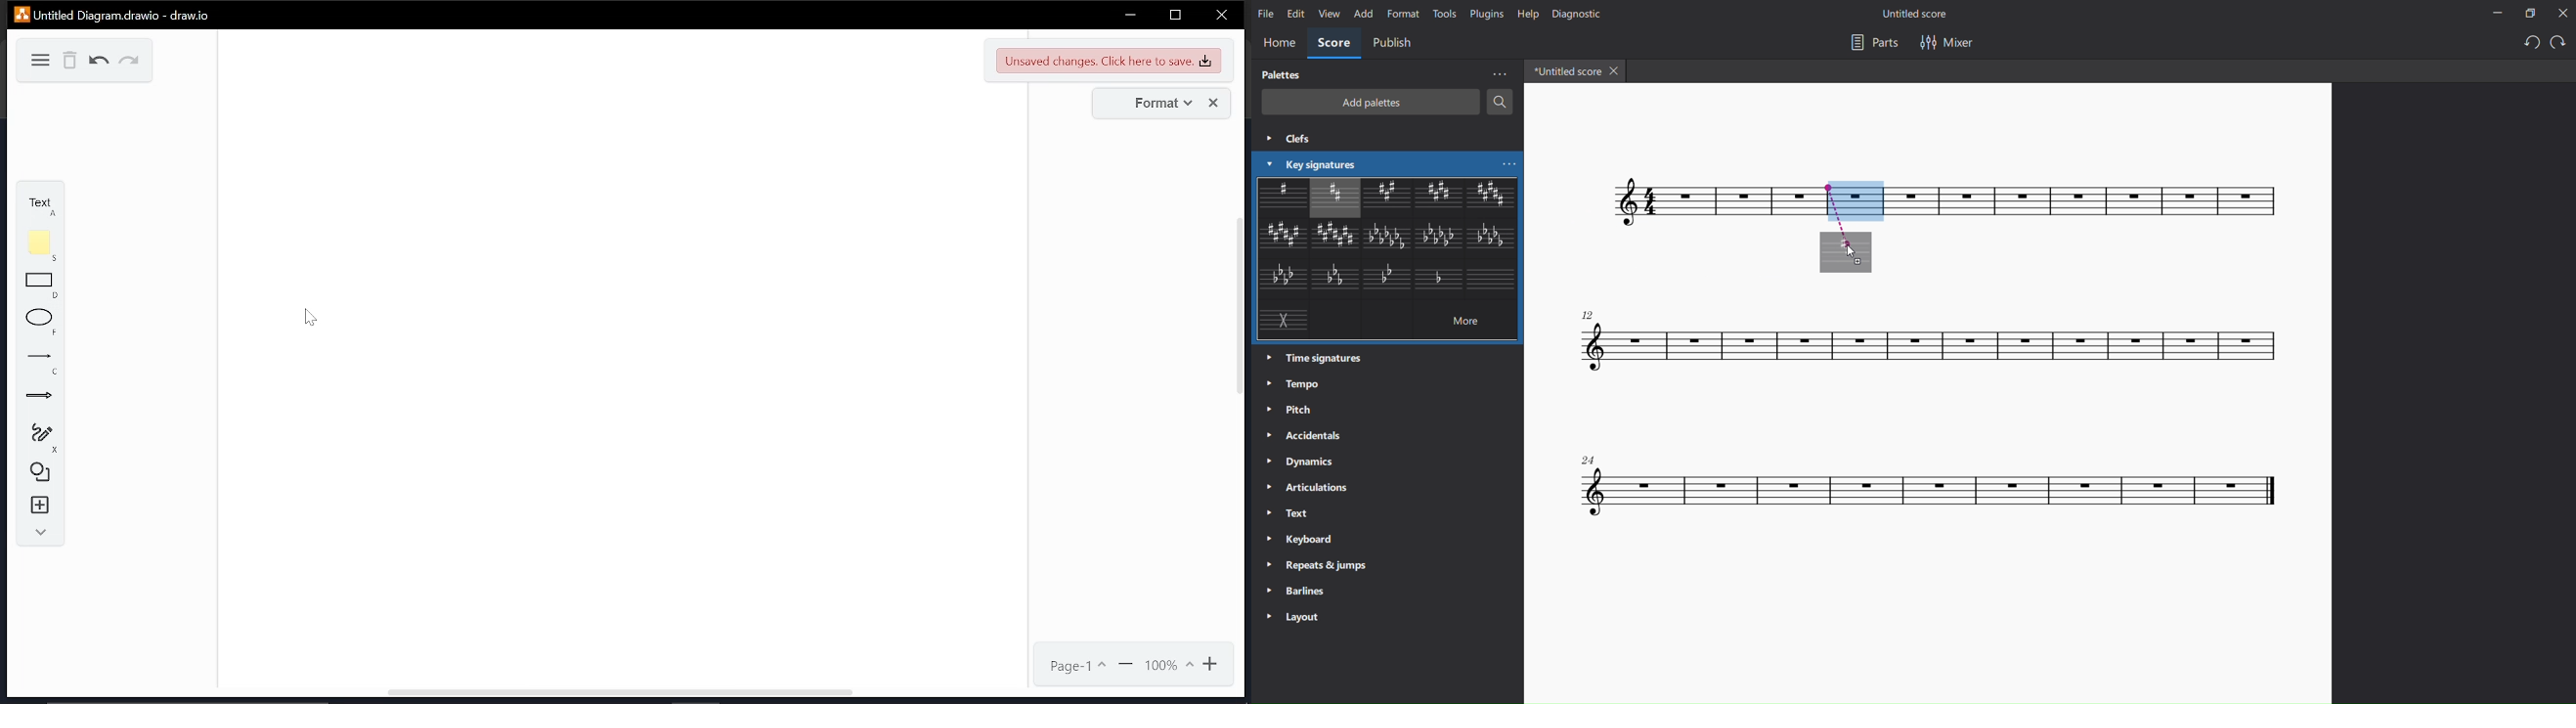  What do you see at coordinates (1158, 104) in the screenshot?
I see `format` at bounding box center [1158, 104].